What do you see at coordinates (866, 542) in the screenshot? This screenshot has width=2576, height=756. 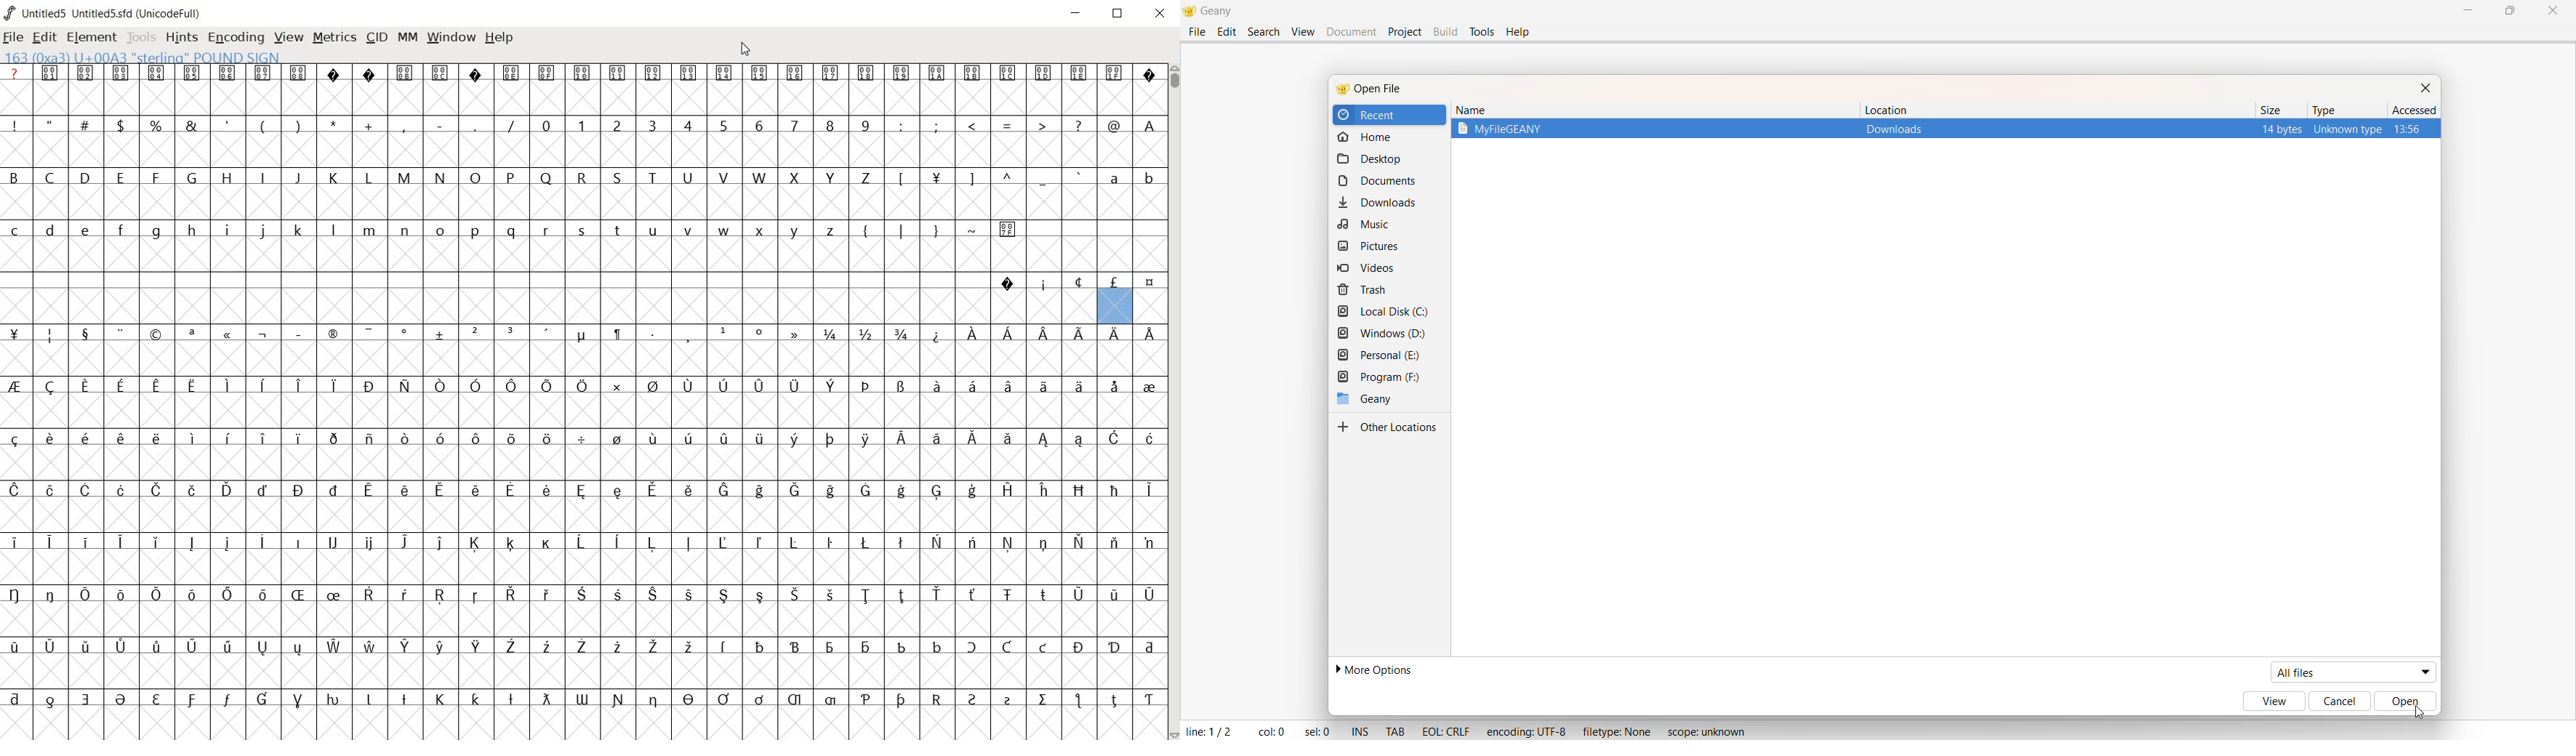 I see `Symbol` at bounding box center [866, 542].